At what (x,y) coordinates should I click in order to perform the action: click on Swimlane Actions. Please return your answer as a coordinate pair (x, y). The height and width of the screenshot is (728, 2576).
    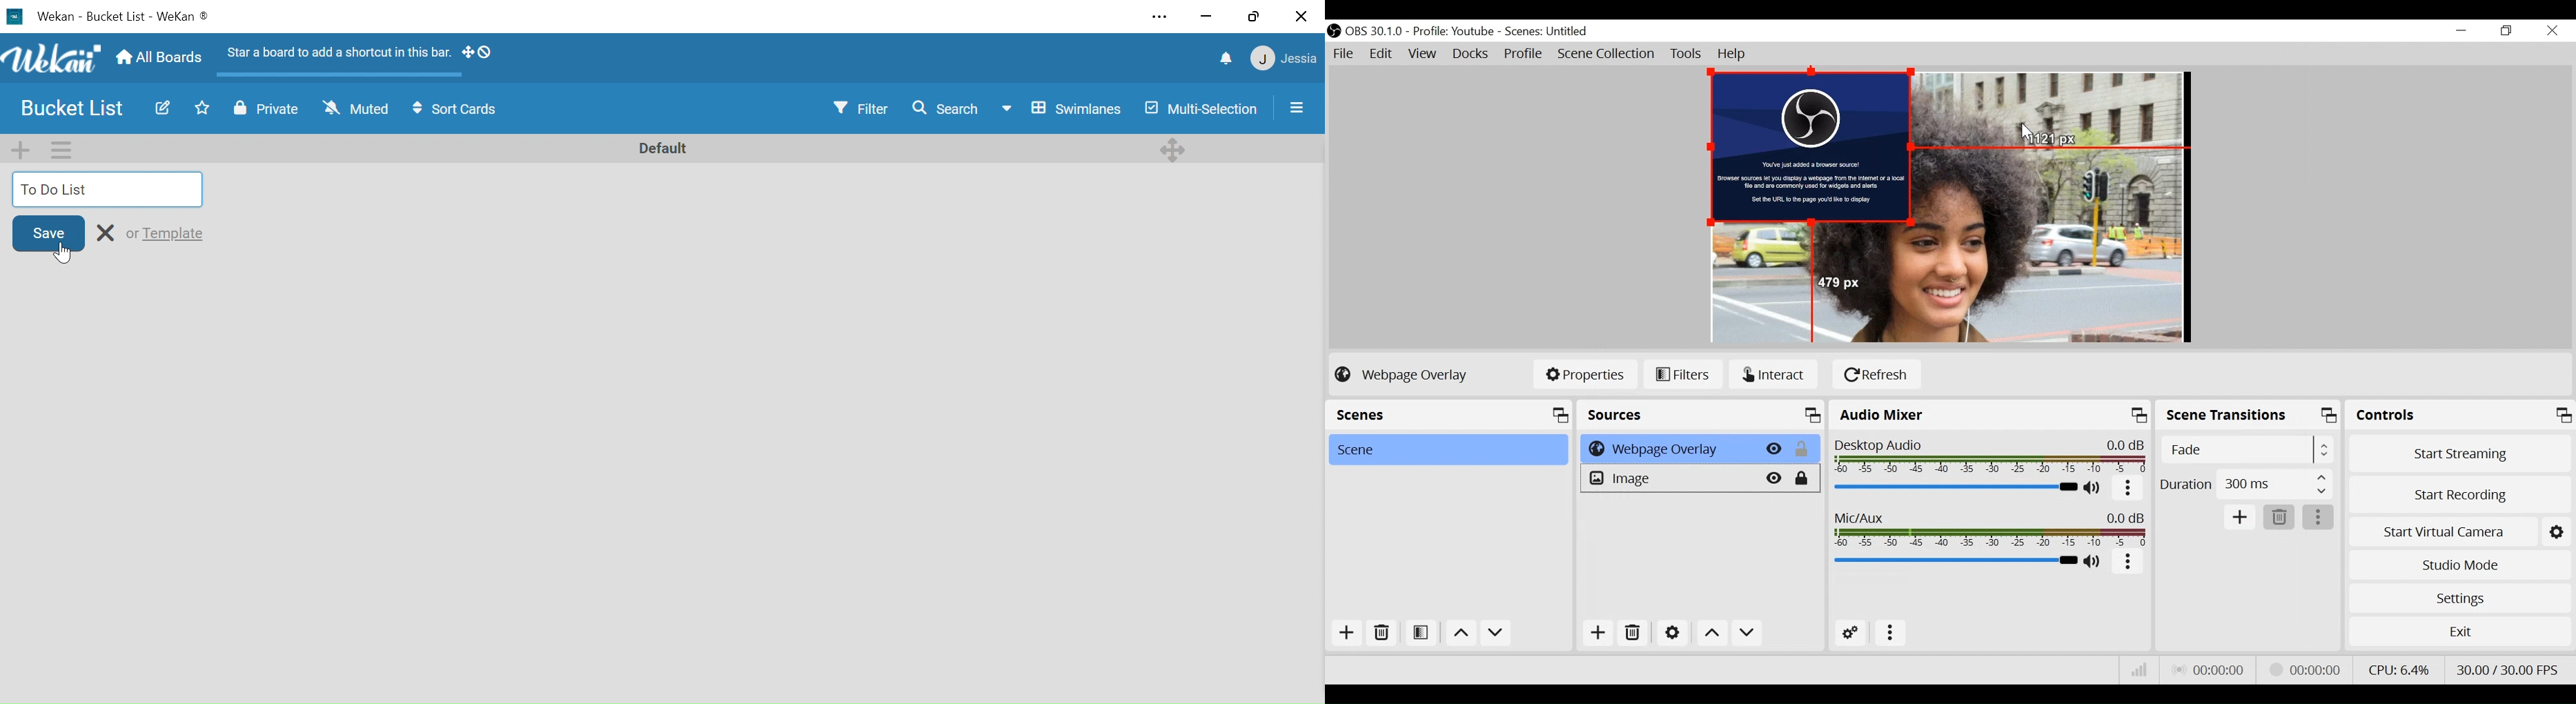
    Looking at the image, I should click on (61, 149).